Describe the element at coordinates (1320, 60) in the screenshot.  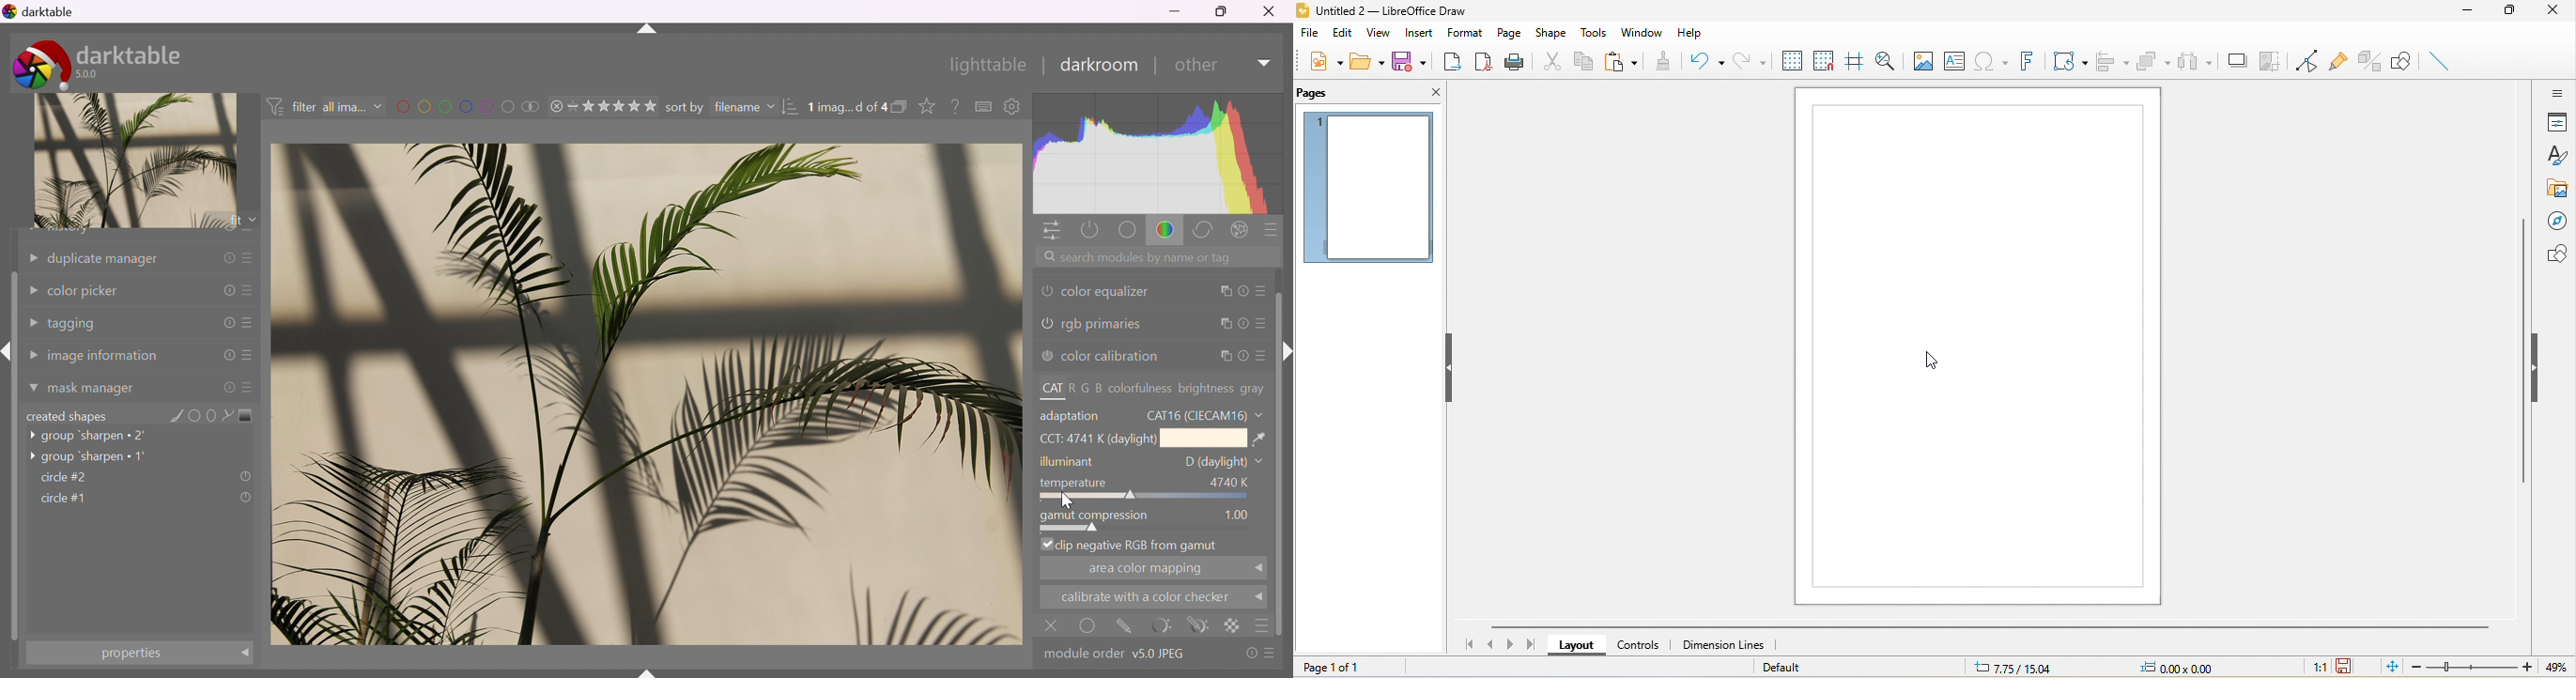
I see `new` at that location.